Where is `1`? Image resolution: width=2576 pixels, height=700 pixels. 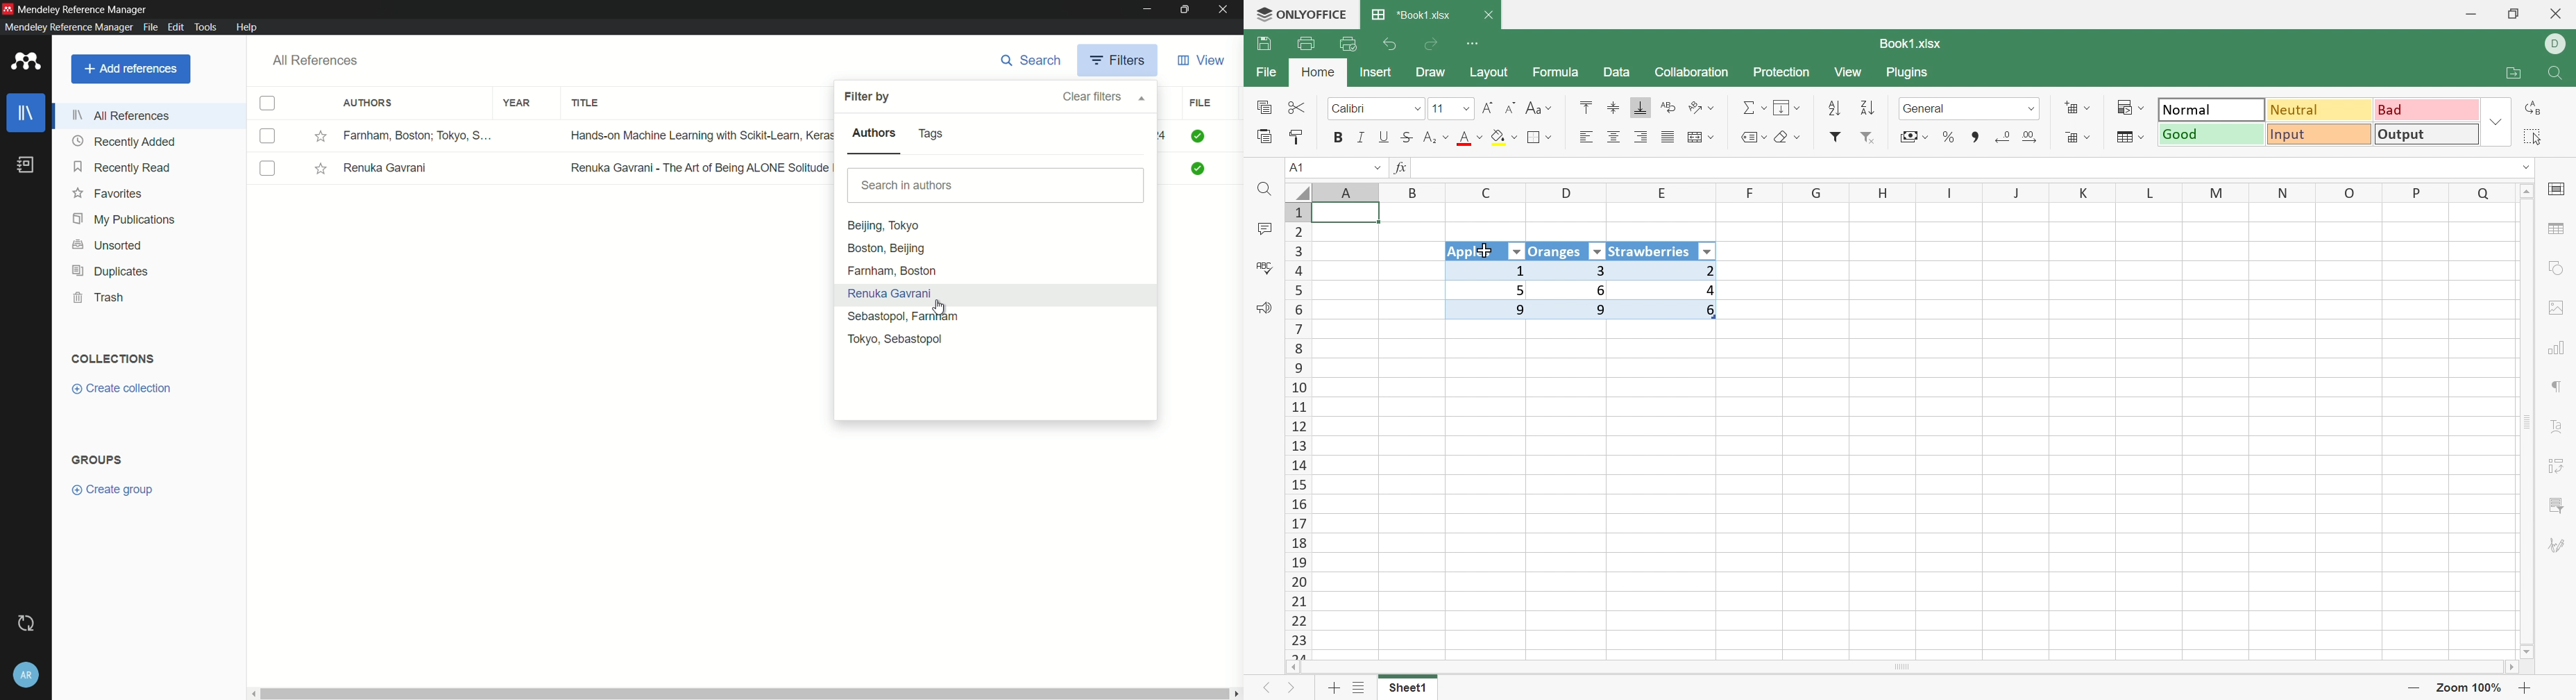
1 is located at coordinates (1484, 271).